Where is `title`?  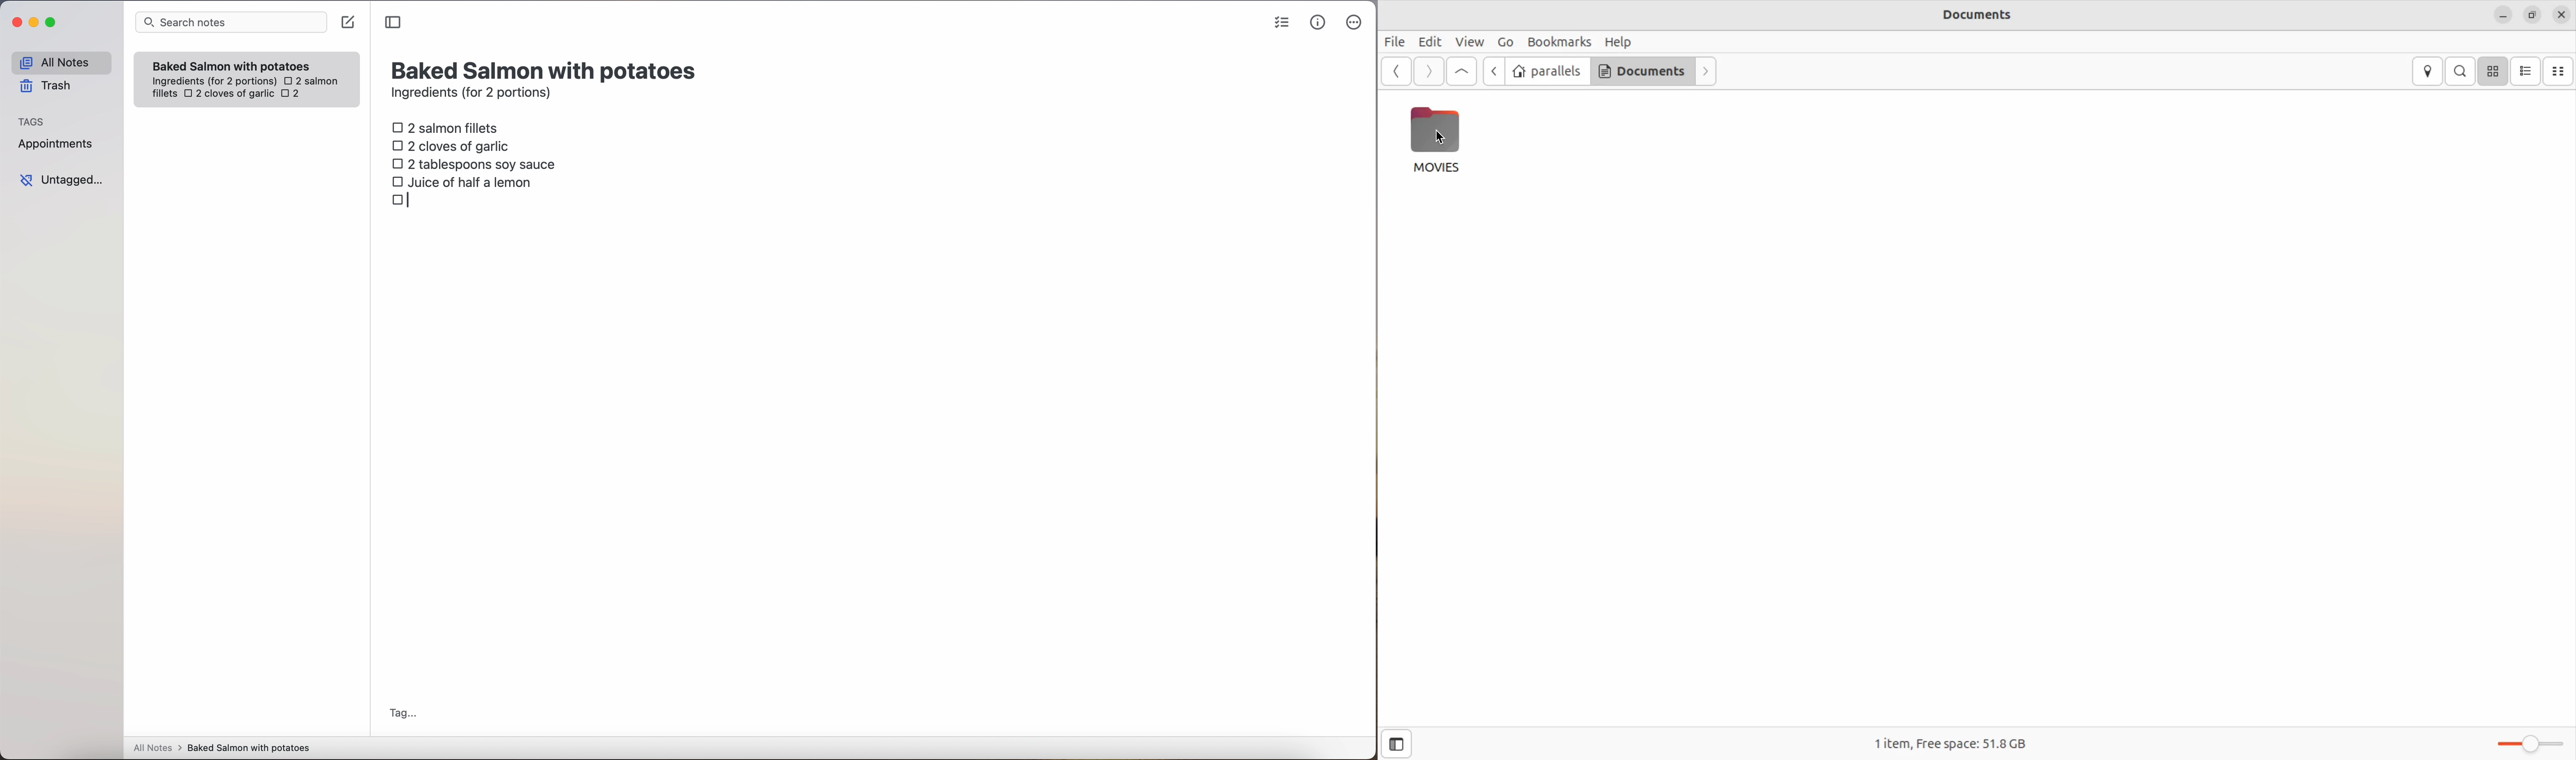 title is located at coordinates (546, 69).